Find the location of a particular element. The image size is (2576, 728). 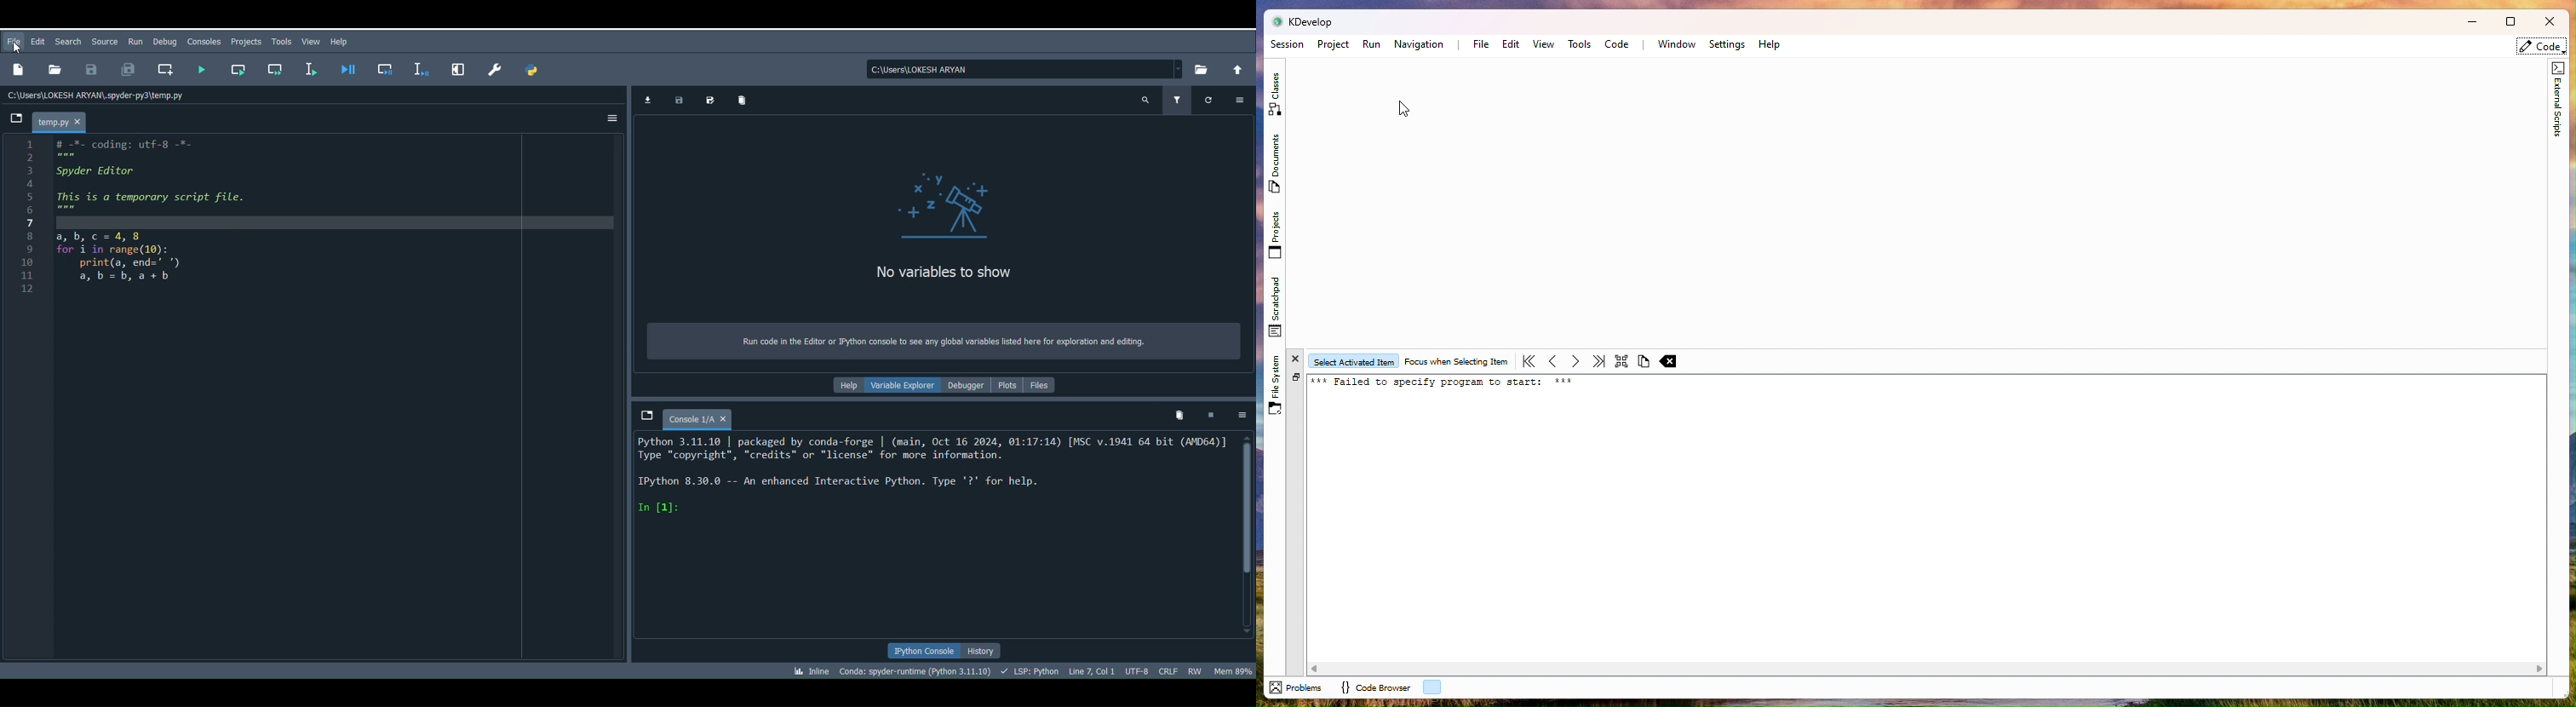

Search is located at coordinates (69, 42).